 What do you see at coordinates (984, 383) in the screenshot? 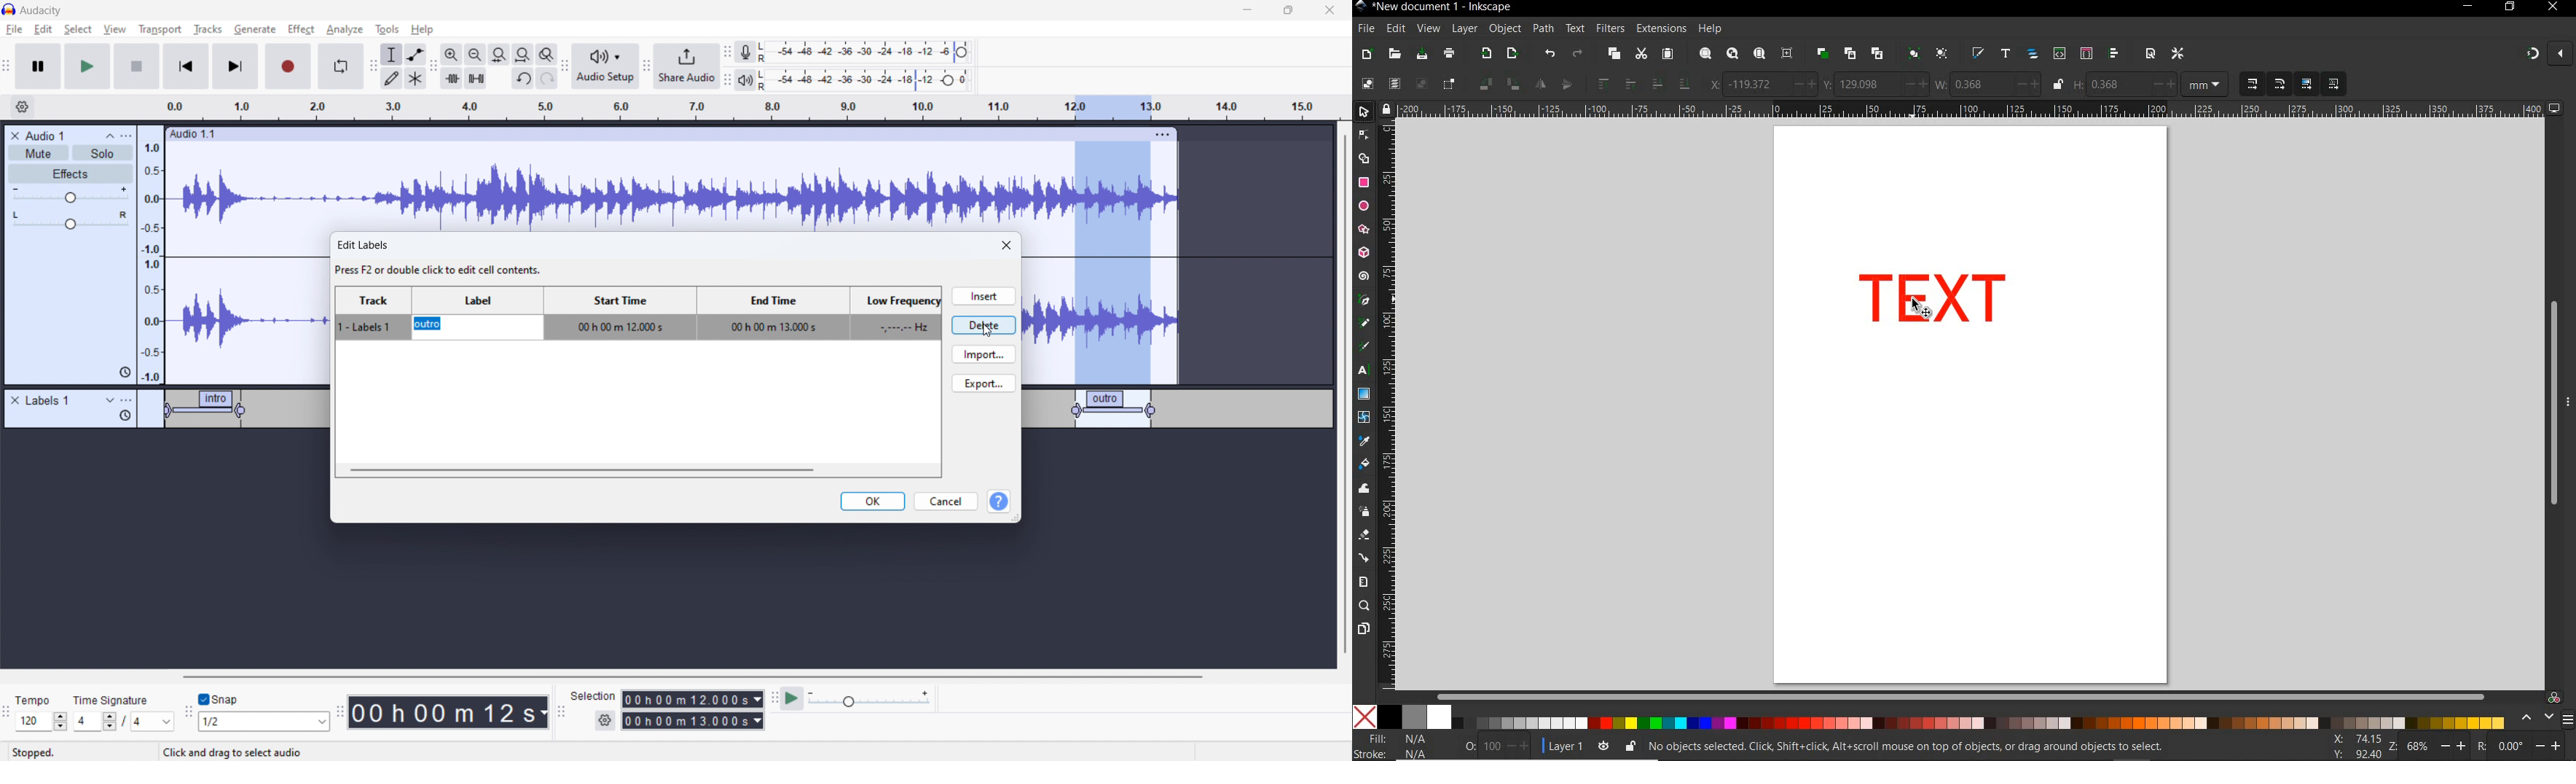
I see `export` at bounding box center [984, 383].